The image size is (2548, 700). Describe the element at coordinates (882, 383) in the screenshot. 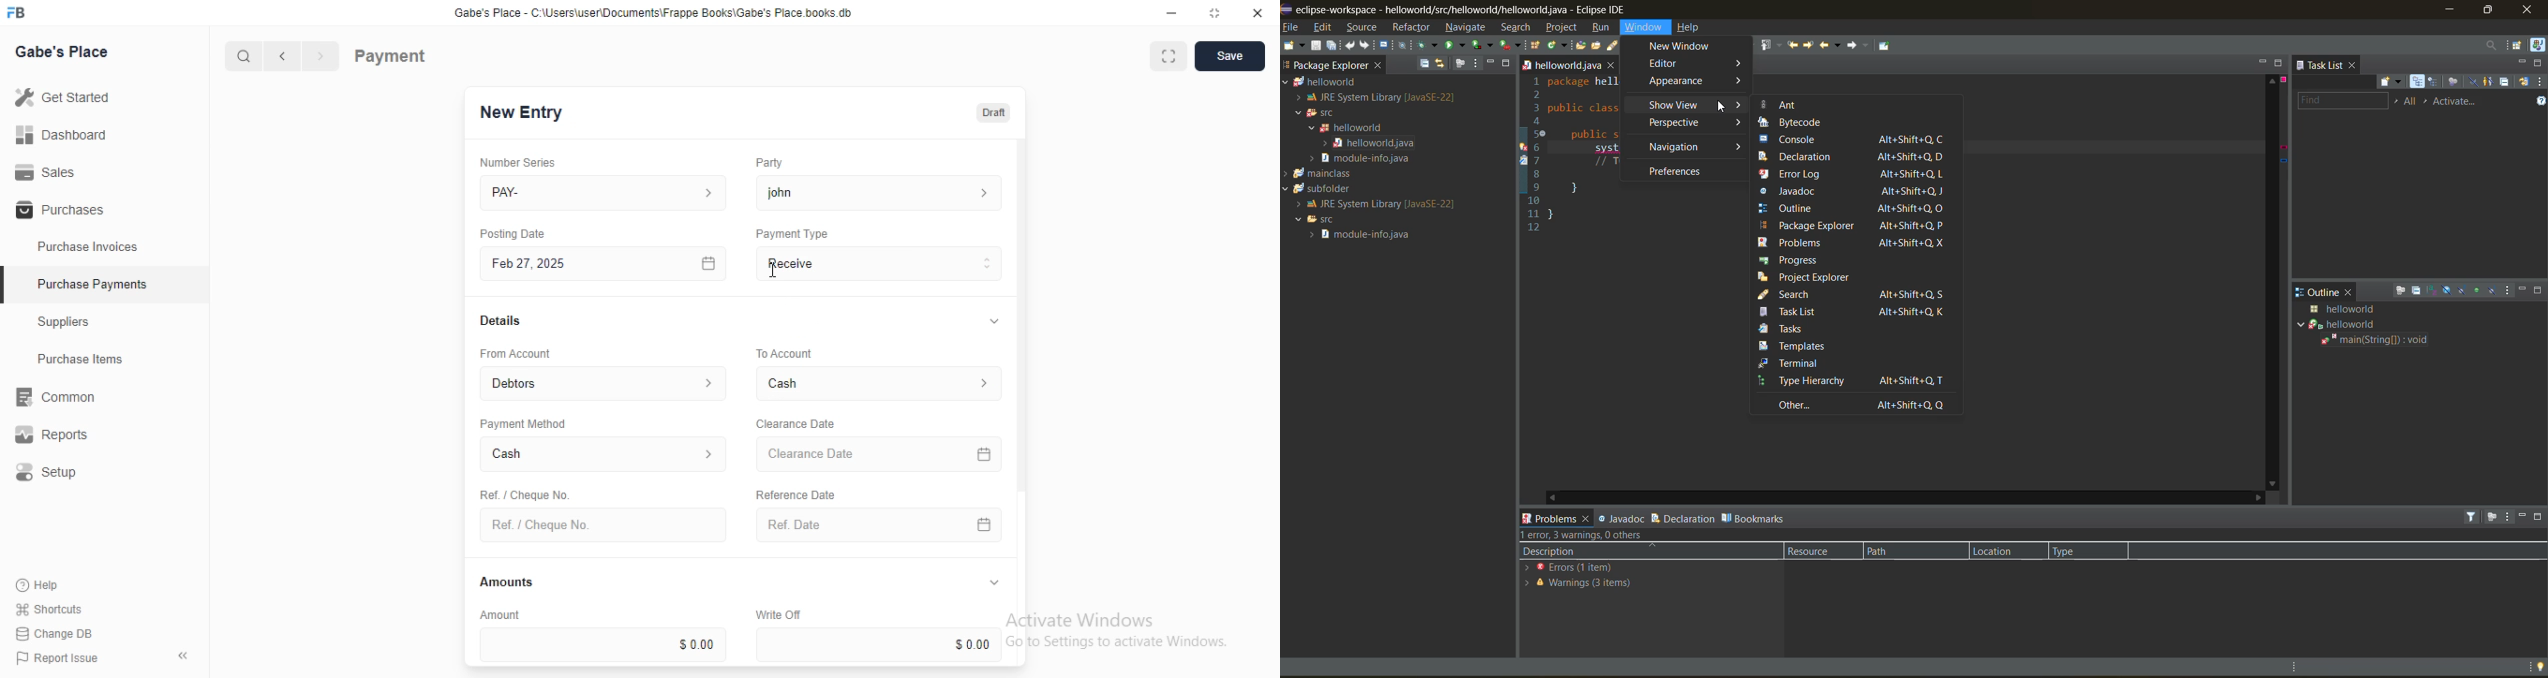

I see `To Account` at that location.